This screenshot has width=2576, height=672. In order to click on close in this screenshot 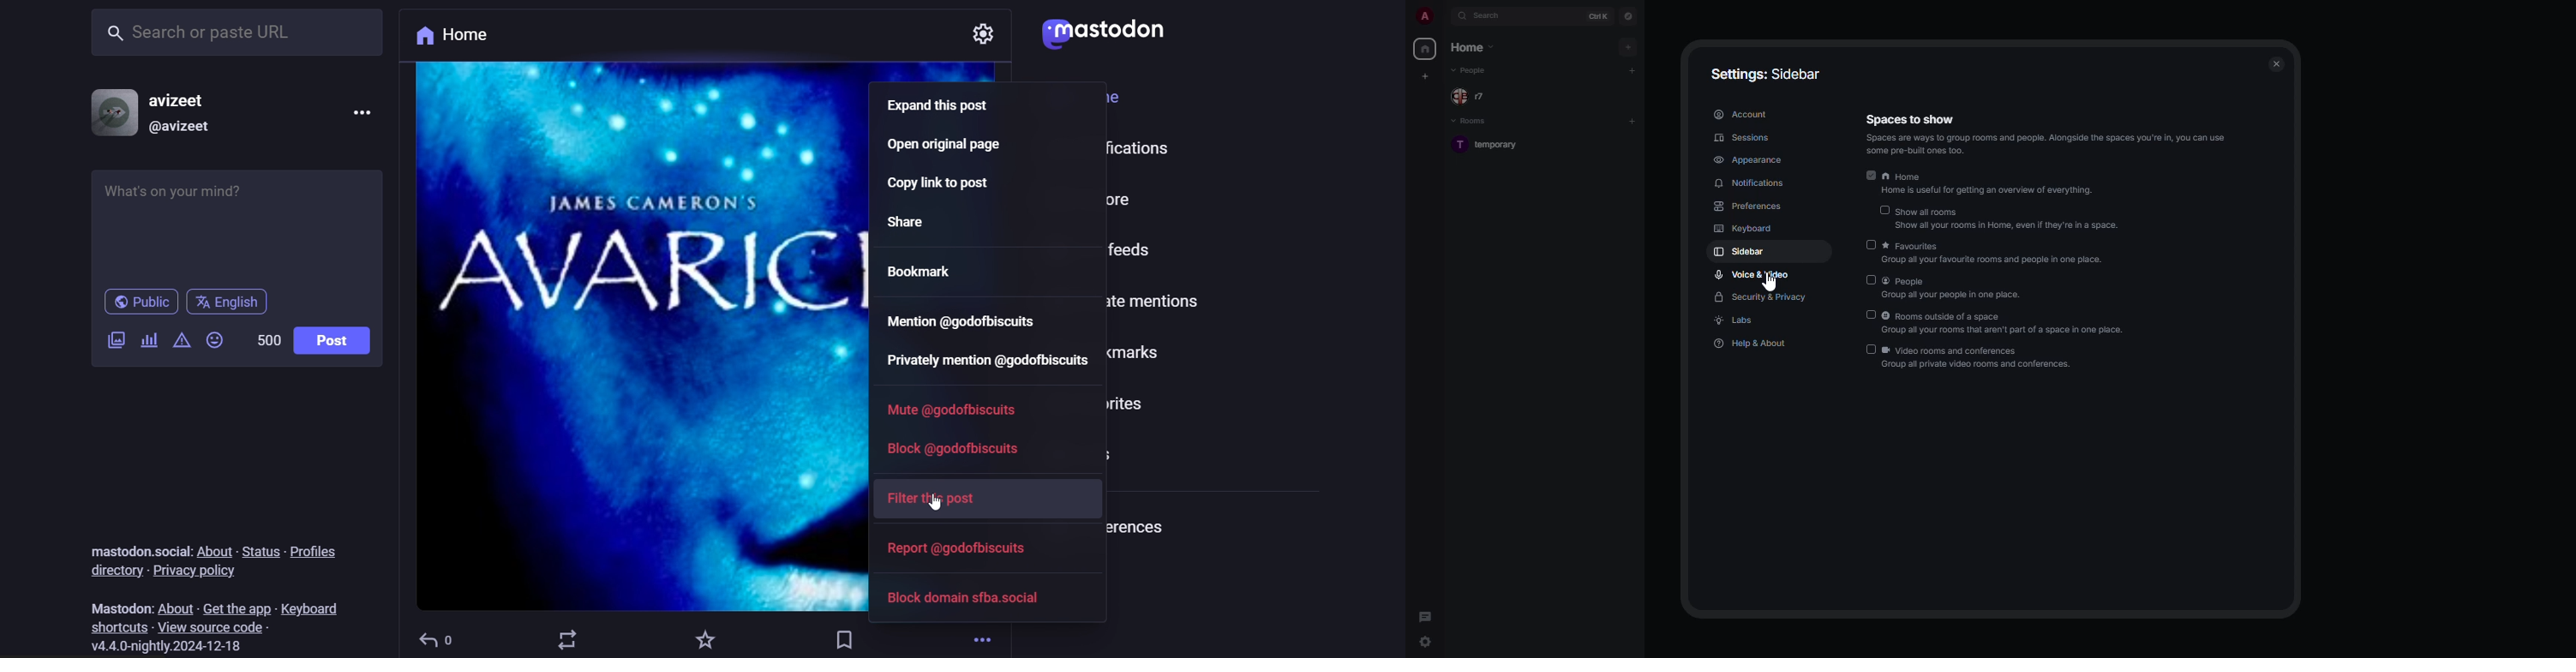, I will do `click(2277, 63)`.